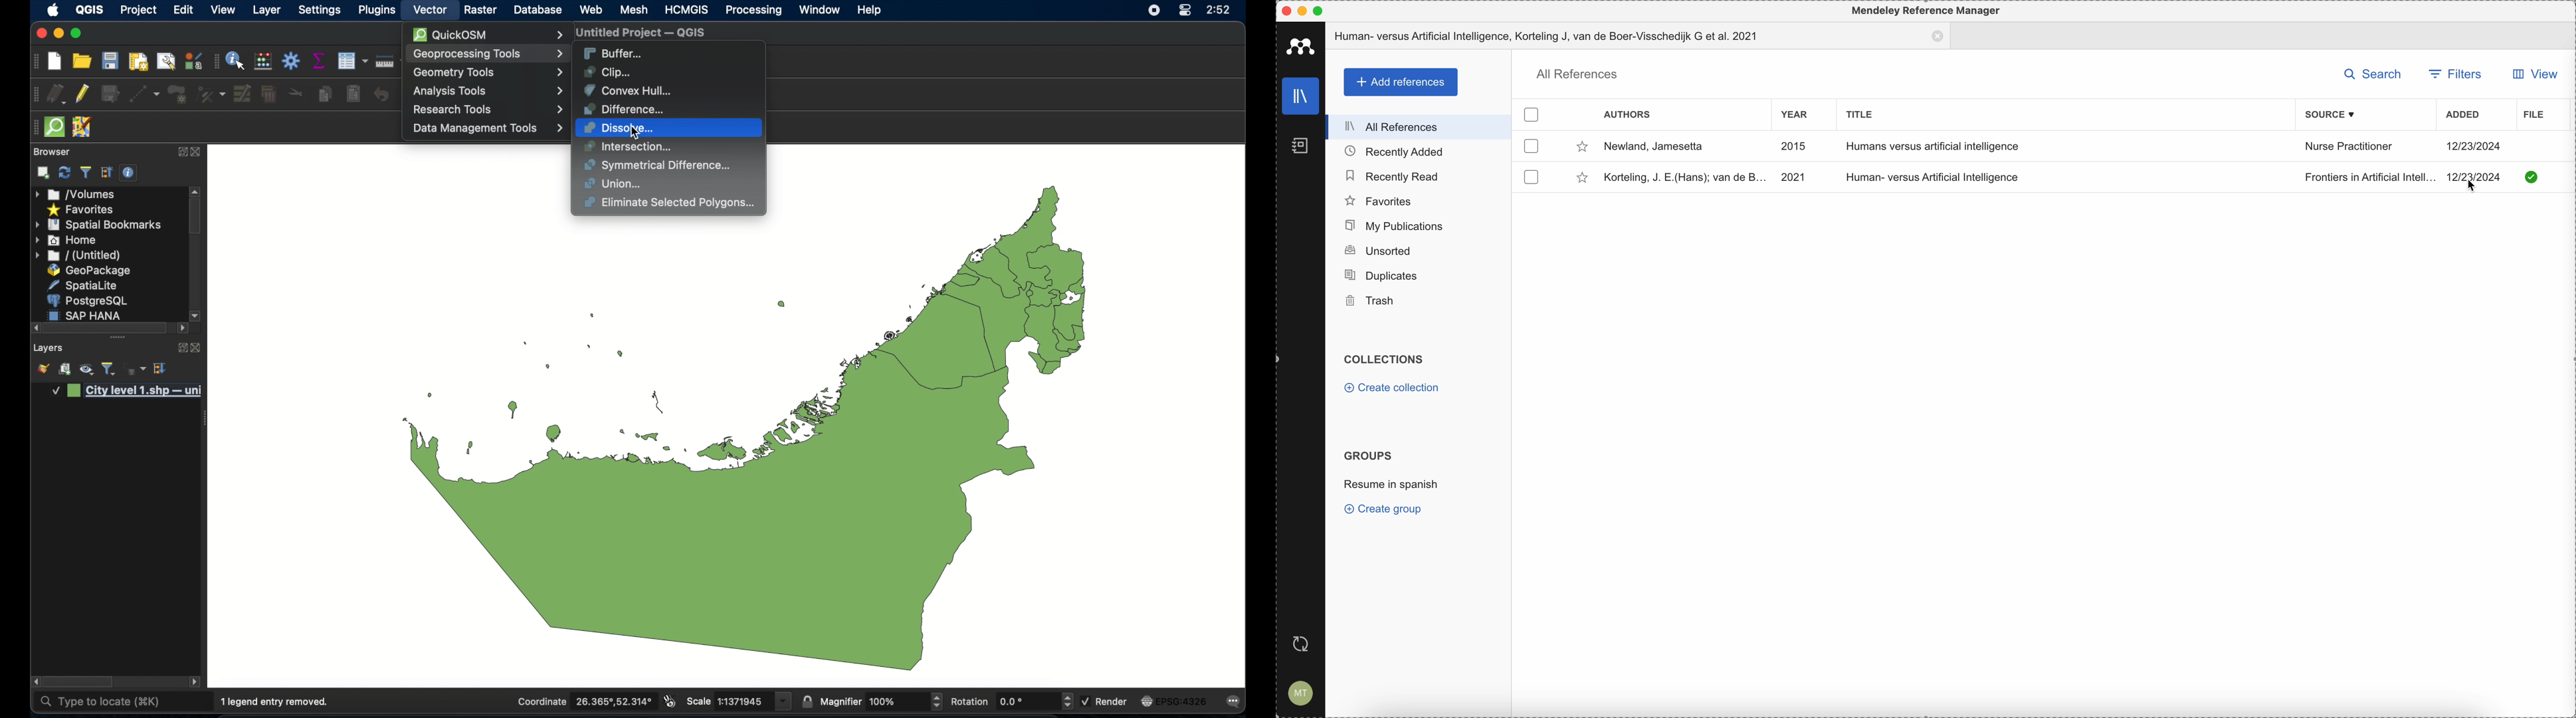 The width and height of the screenshot is (2576, 728). Describe the element at coordinates (183, 329) in the screenshot. I see `scroll right arrow` at that location.